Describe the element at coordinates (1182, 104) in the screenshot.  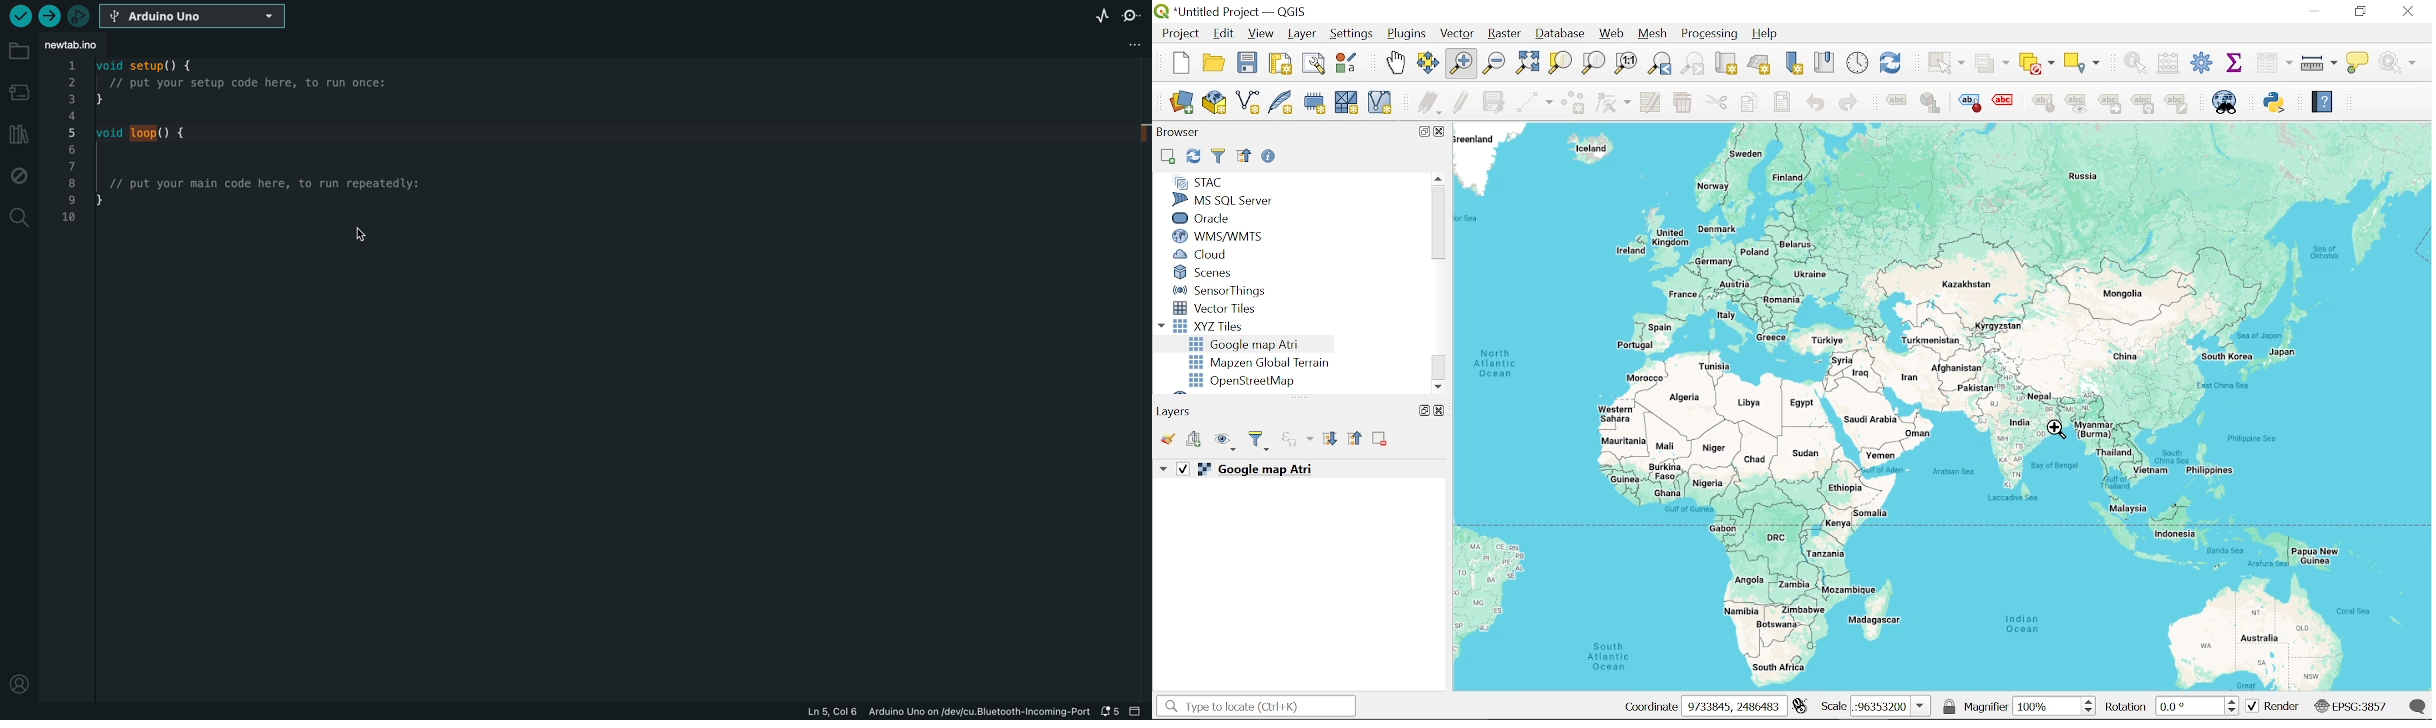
I see `Open data source mang` at that location.